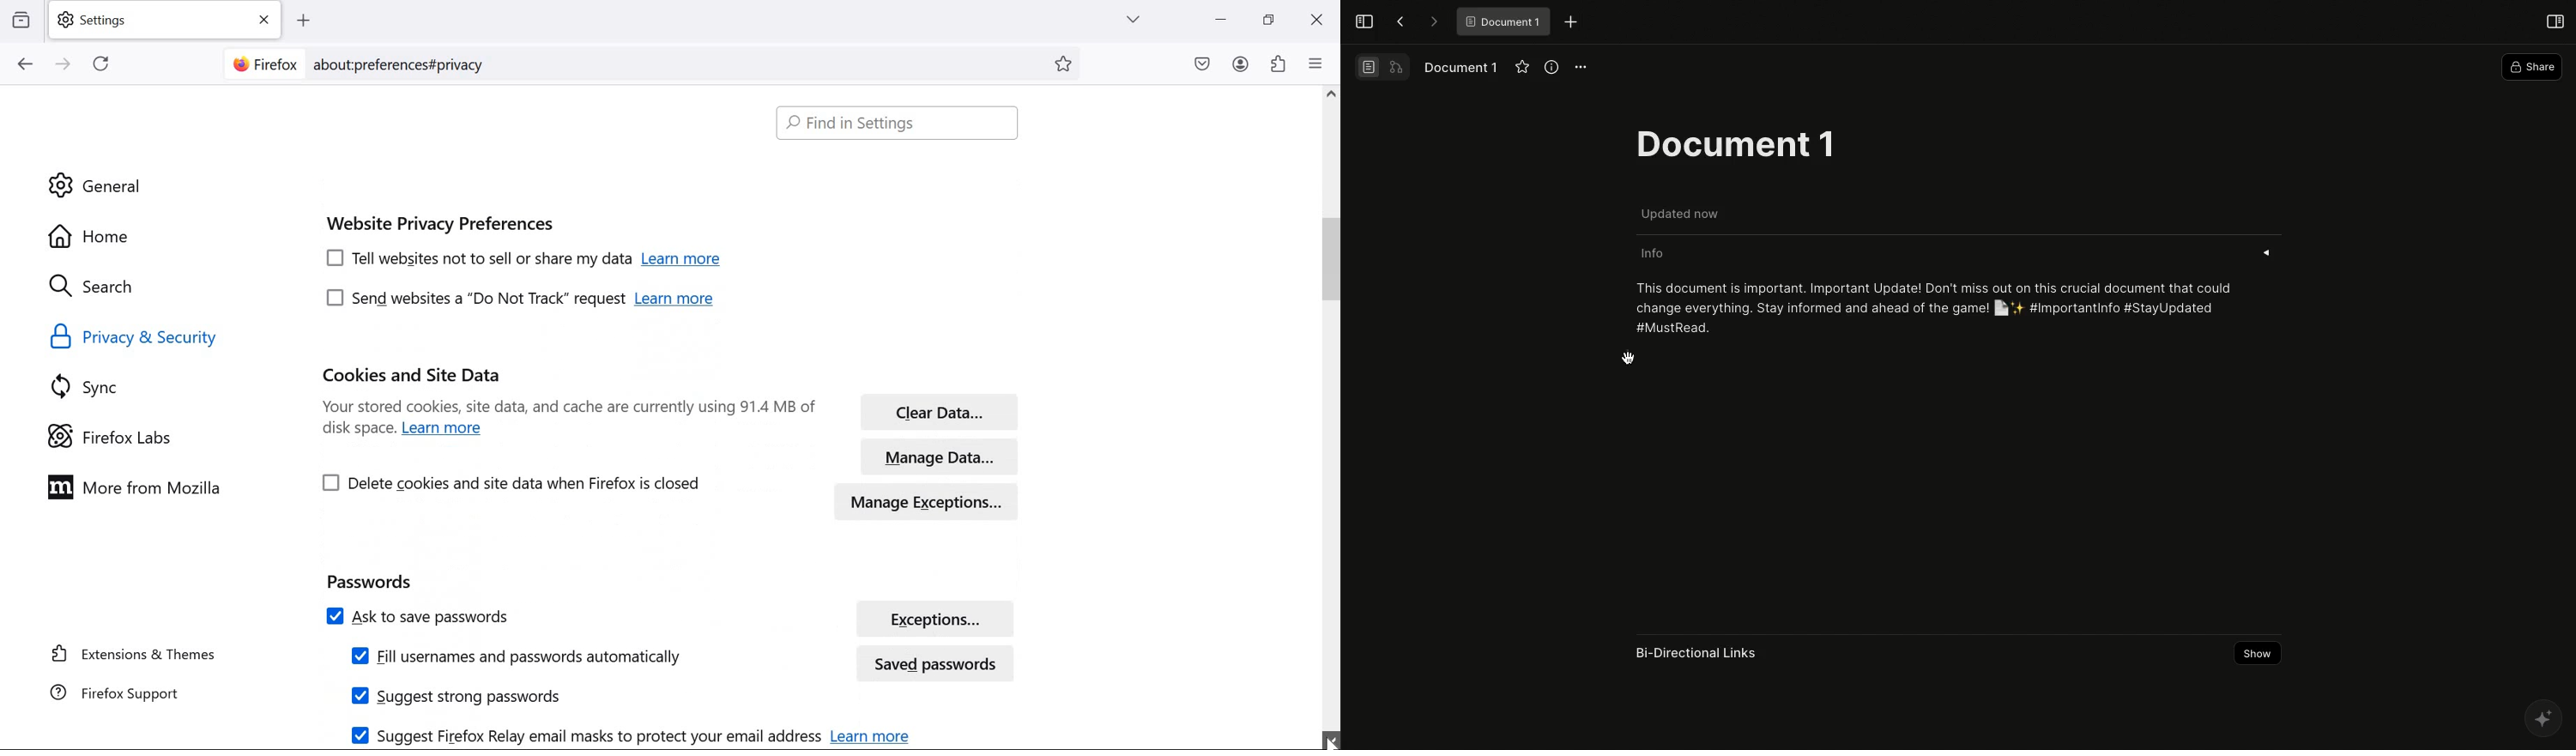 The image size is (2576, 756). What do you see at coordinates (1242, 64) in the screenshot?
I see `account` at bounding box center [1242, 64].